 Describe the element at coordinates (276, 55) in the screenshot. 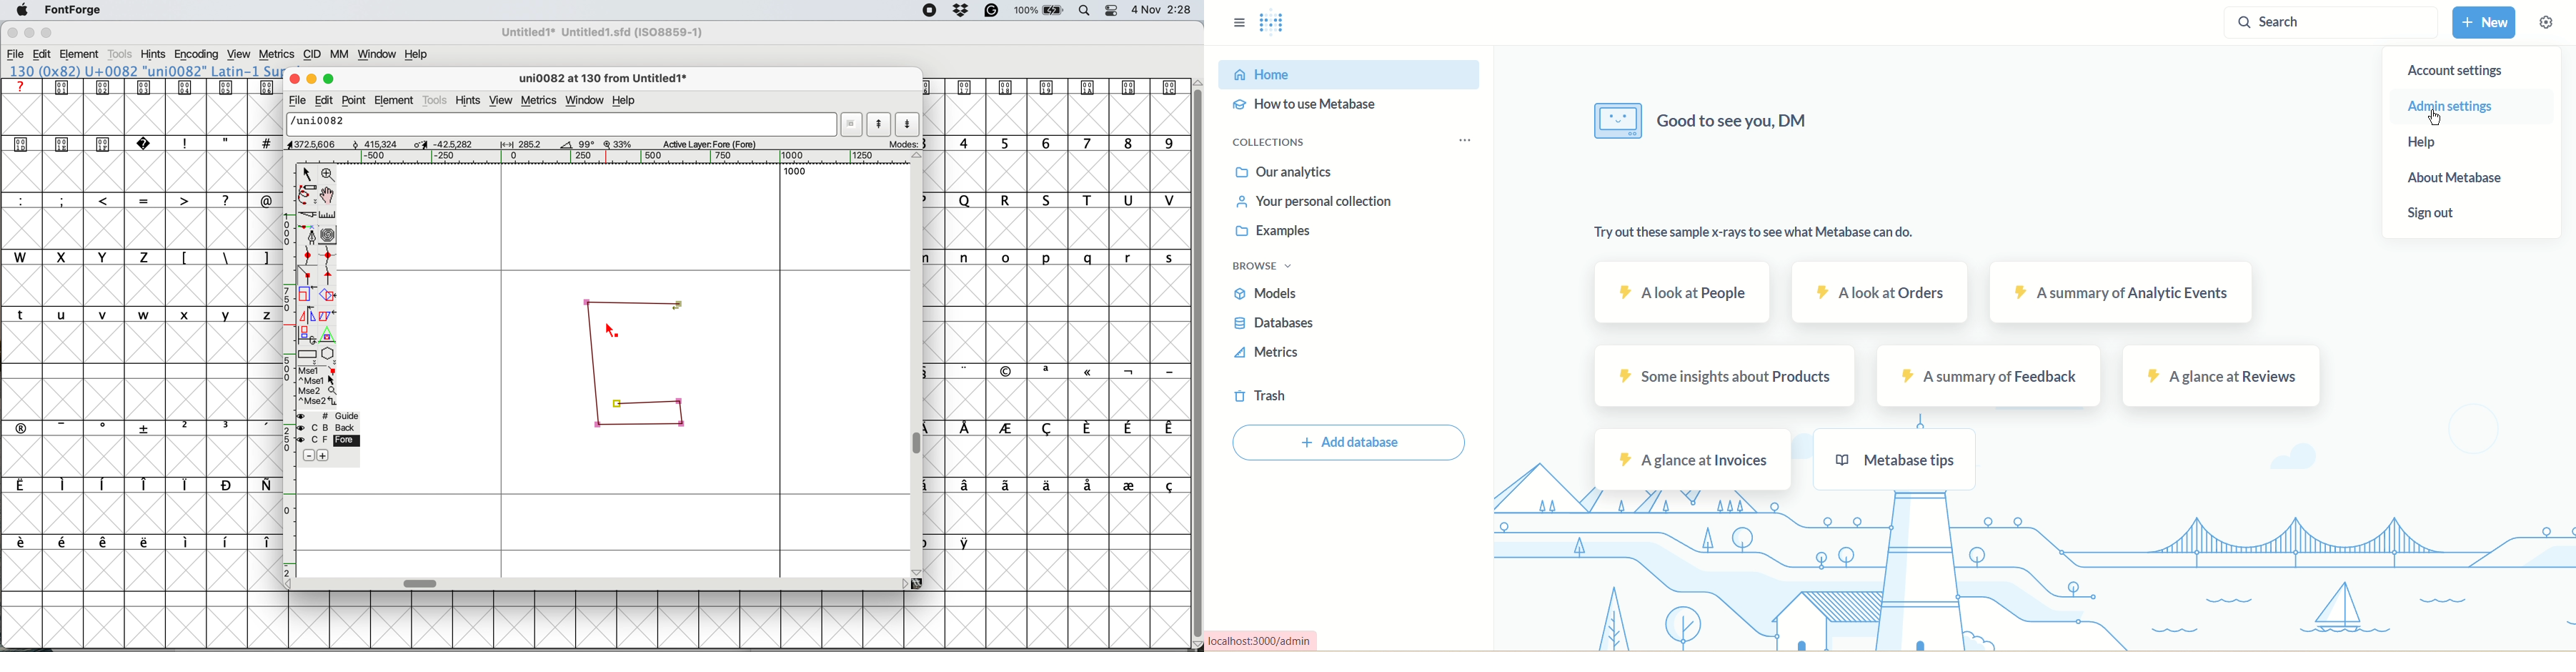

I see `metrics` at that location.